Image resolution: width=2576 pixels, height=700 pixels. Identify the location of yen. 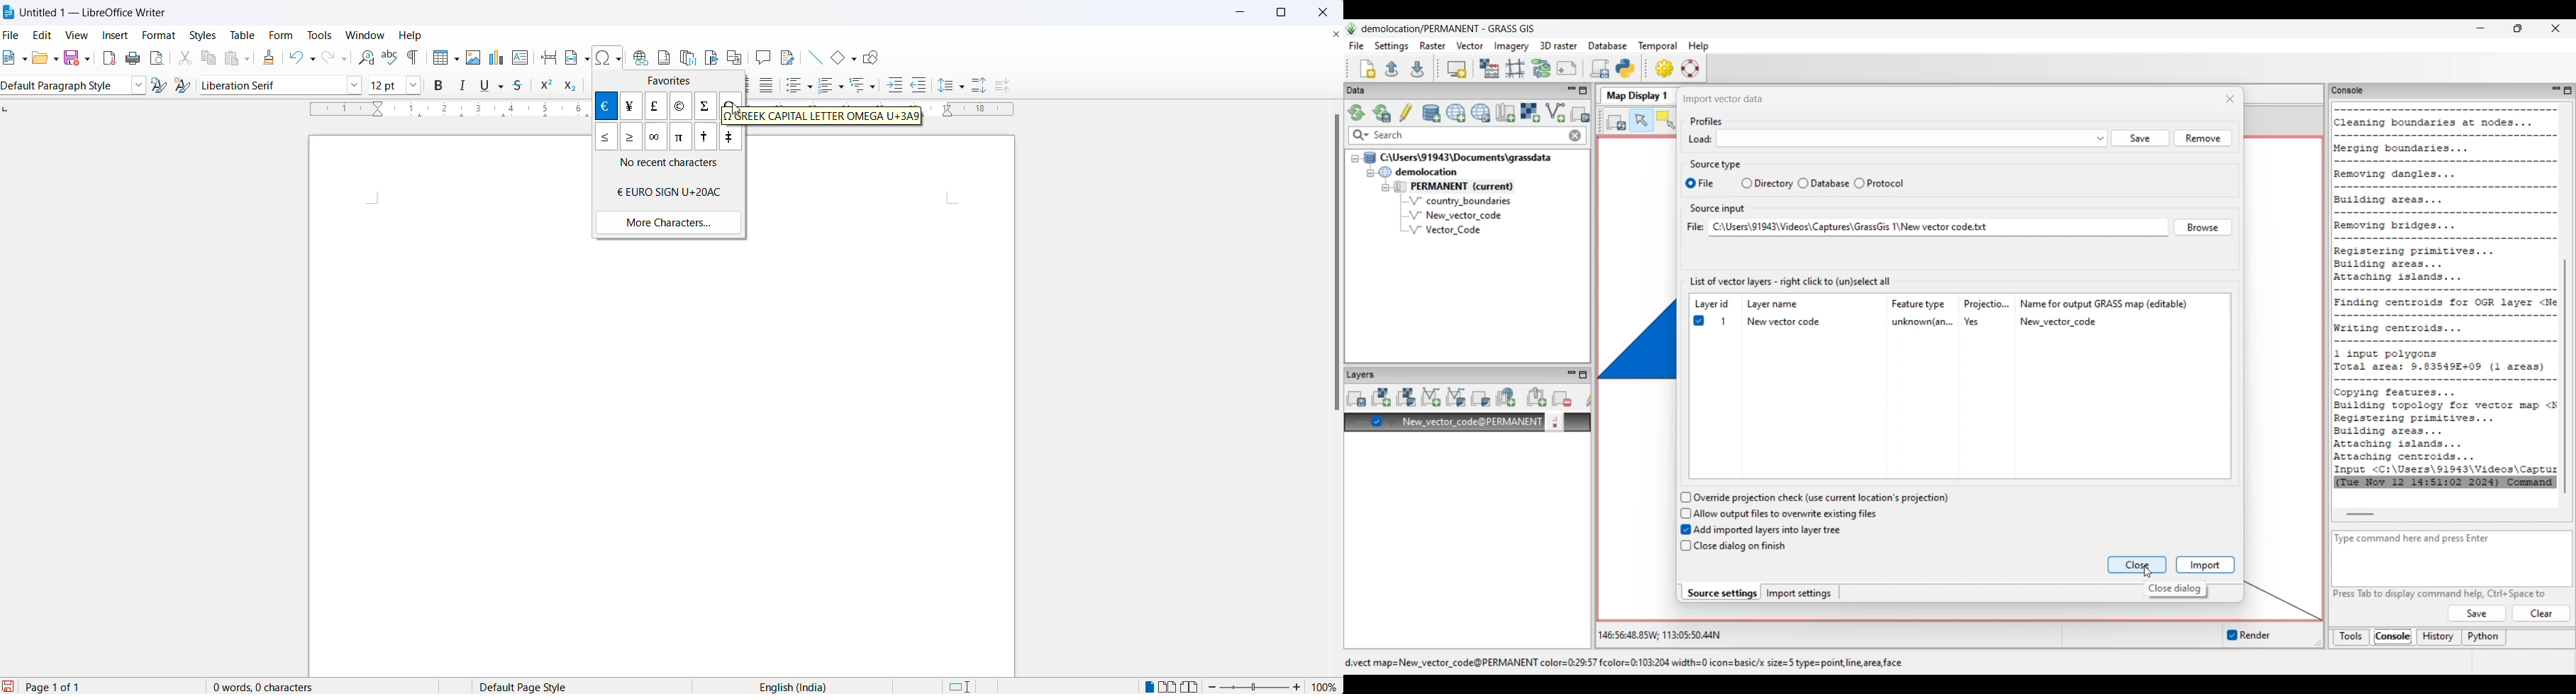
(634, 105).